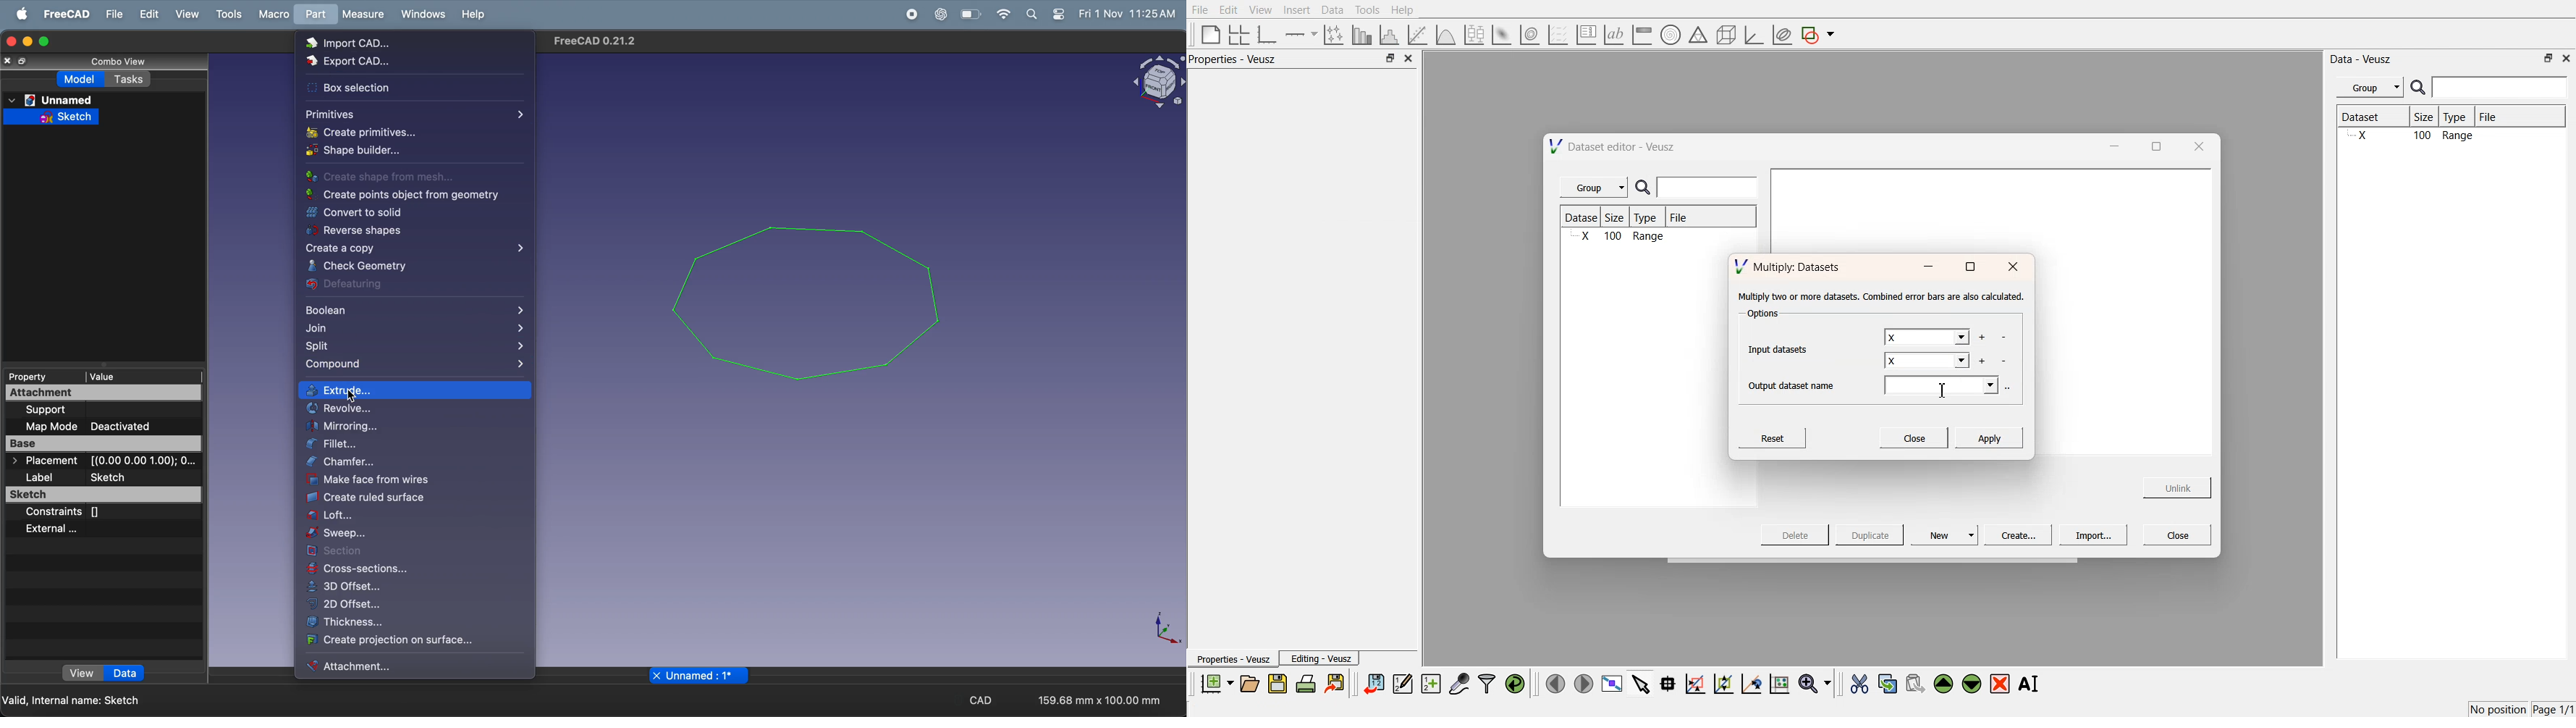  What do you see at coordinates (403, 588) in the screenshot?
I see `3D offset` at bounding box center [403, 588].